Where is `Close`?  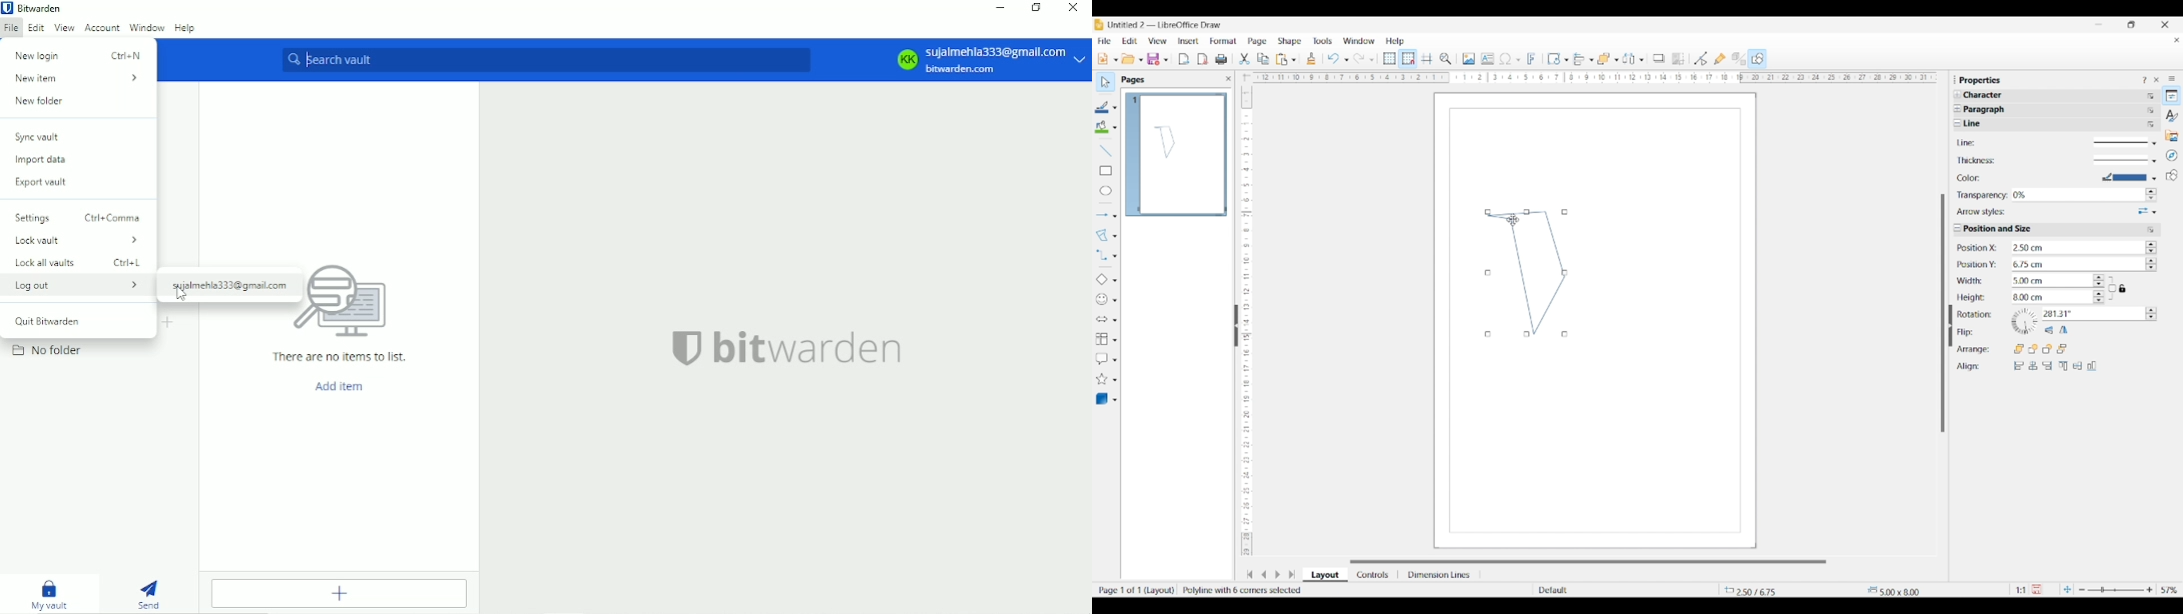
Close is located at coordinates (1074, 9).